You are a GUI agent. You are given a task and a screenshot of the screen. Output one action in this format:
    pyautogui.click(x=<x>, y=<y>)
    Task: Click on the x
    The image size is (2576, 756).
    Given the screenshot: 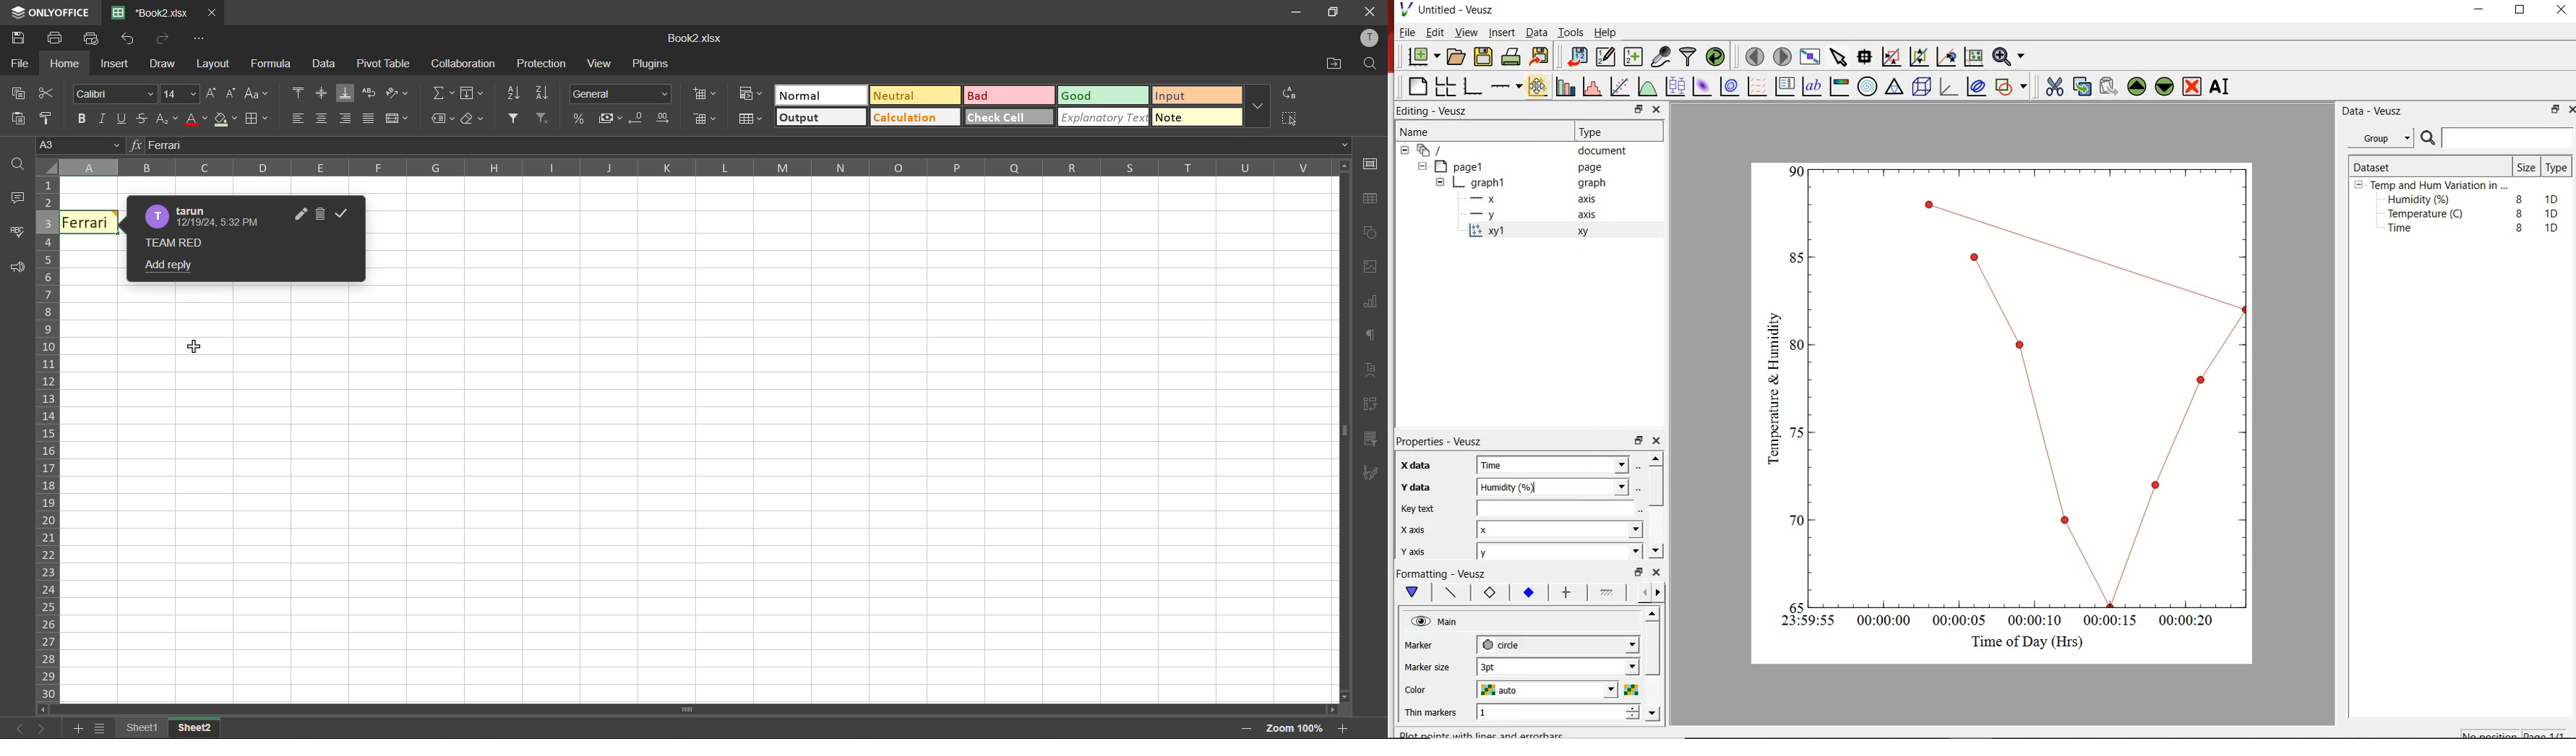 What is the action you would take?
    pyautogui.click(x=1490, y=199)
    